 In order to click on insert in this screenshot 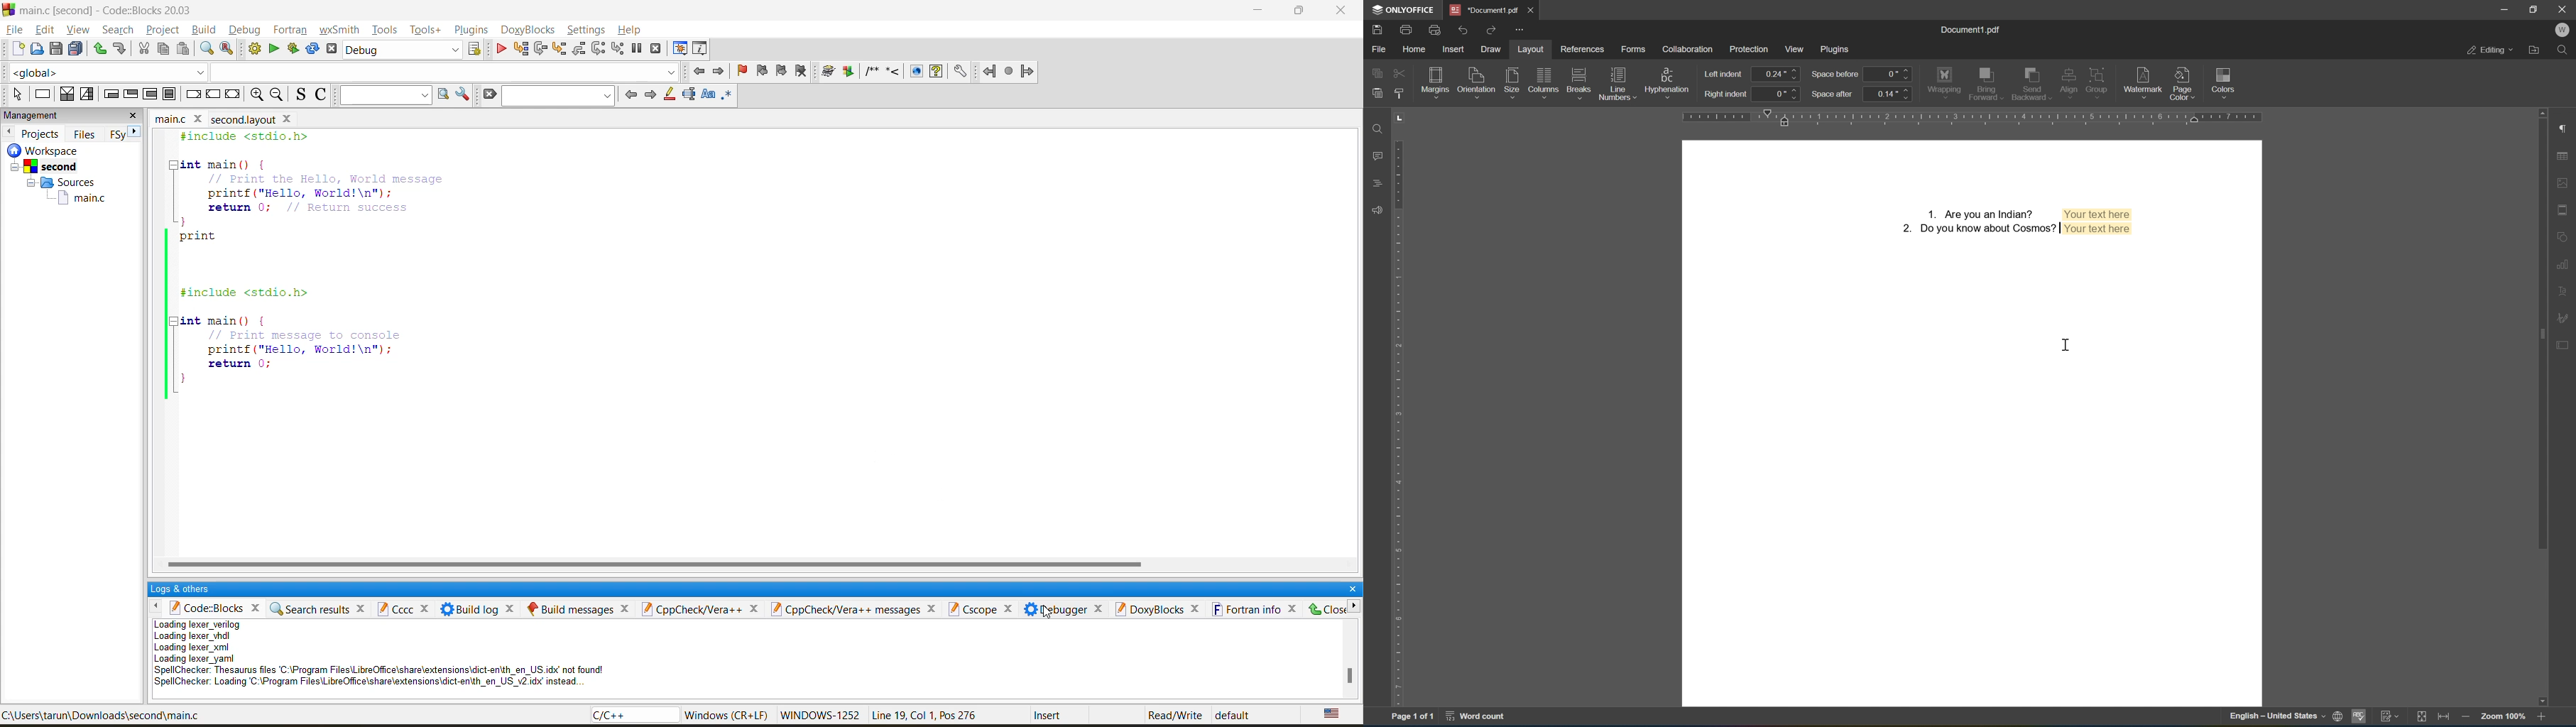, I will do `click(1456, 49)`.